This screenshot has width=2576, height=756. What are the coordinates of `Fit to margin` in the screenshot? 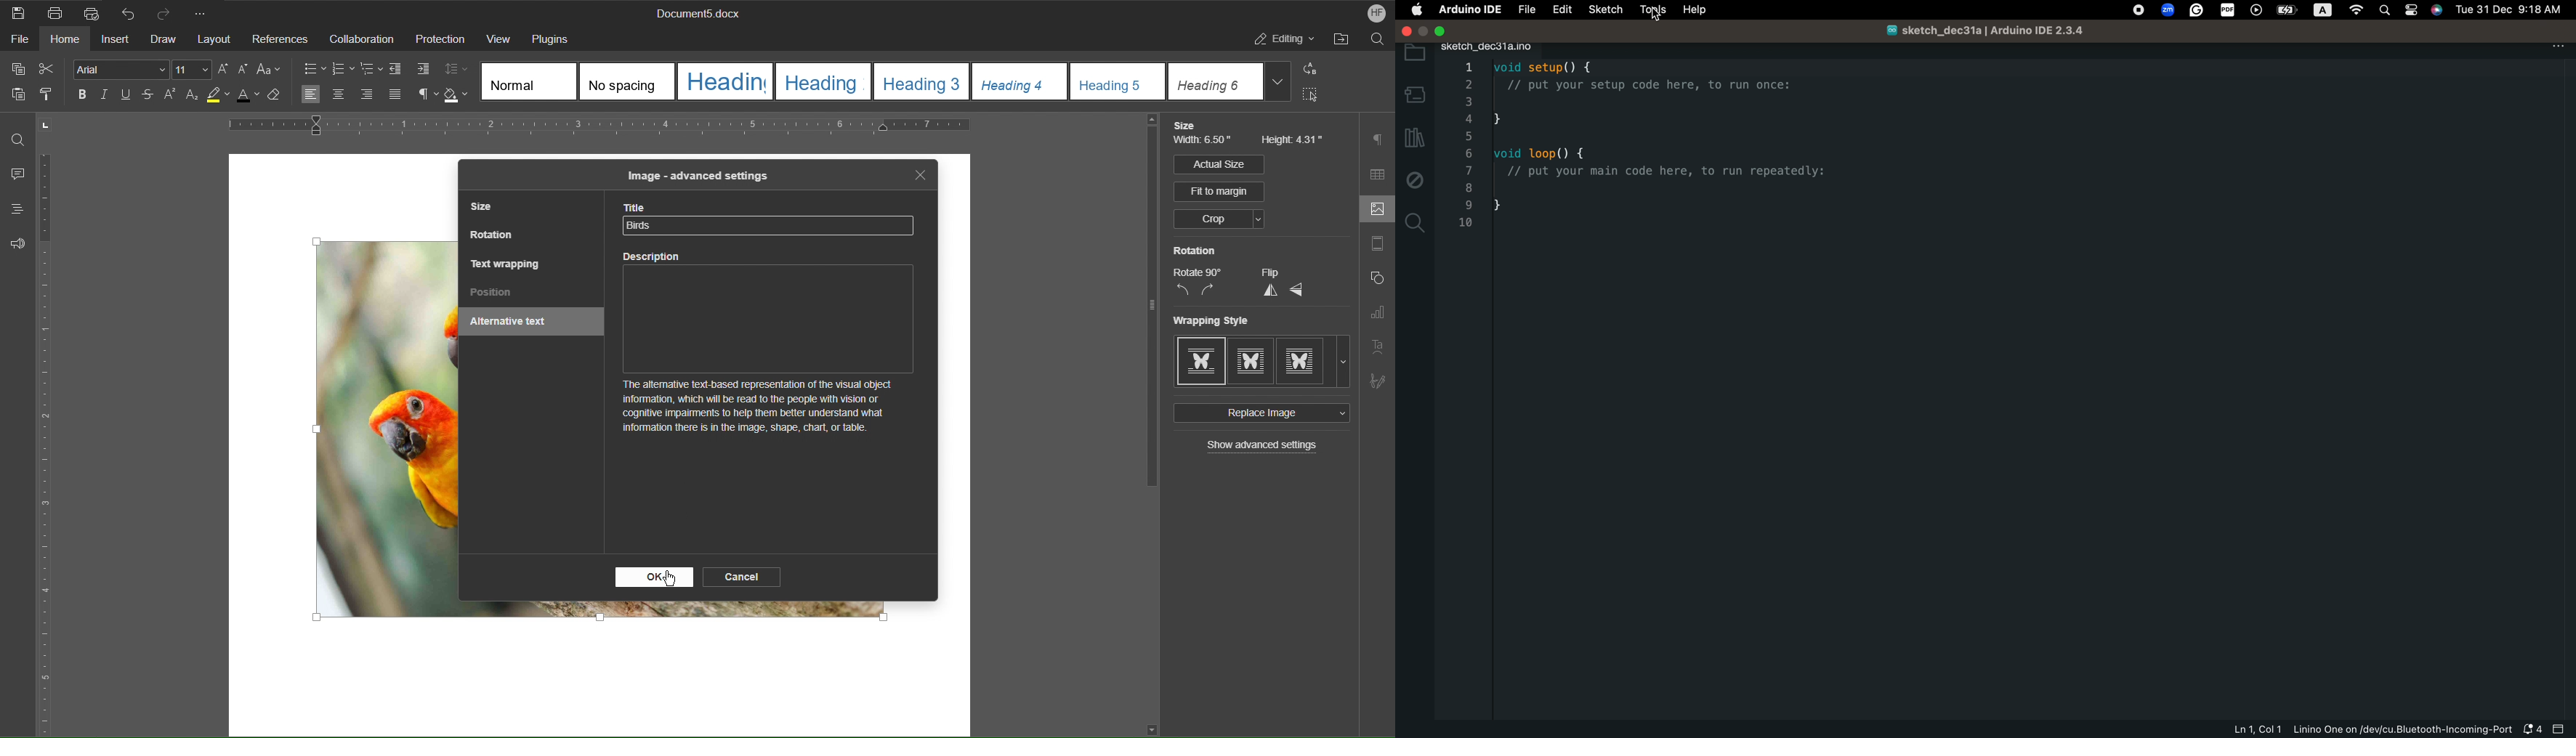 It's located at (1220, 192).